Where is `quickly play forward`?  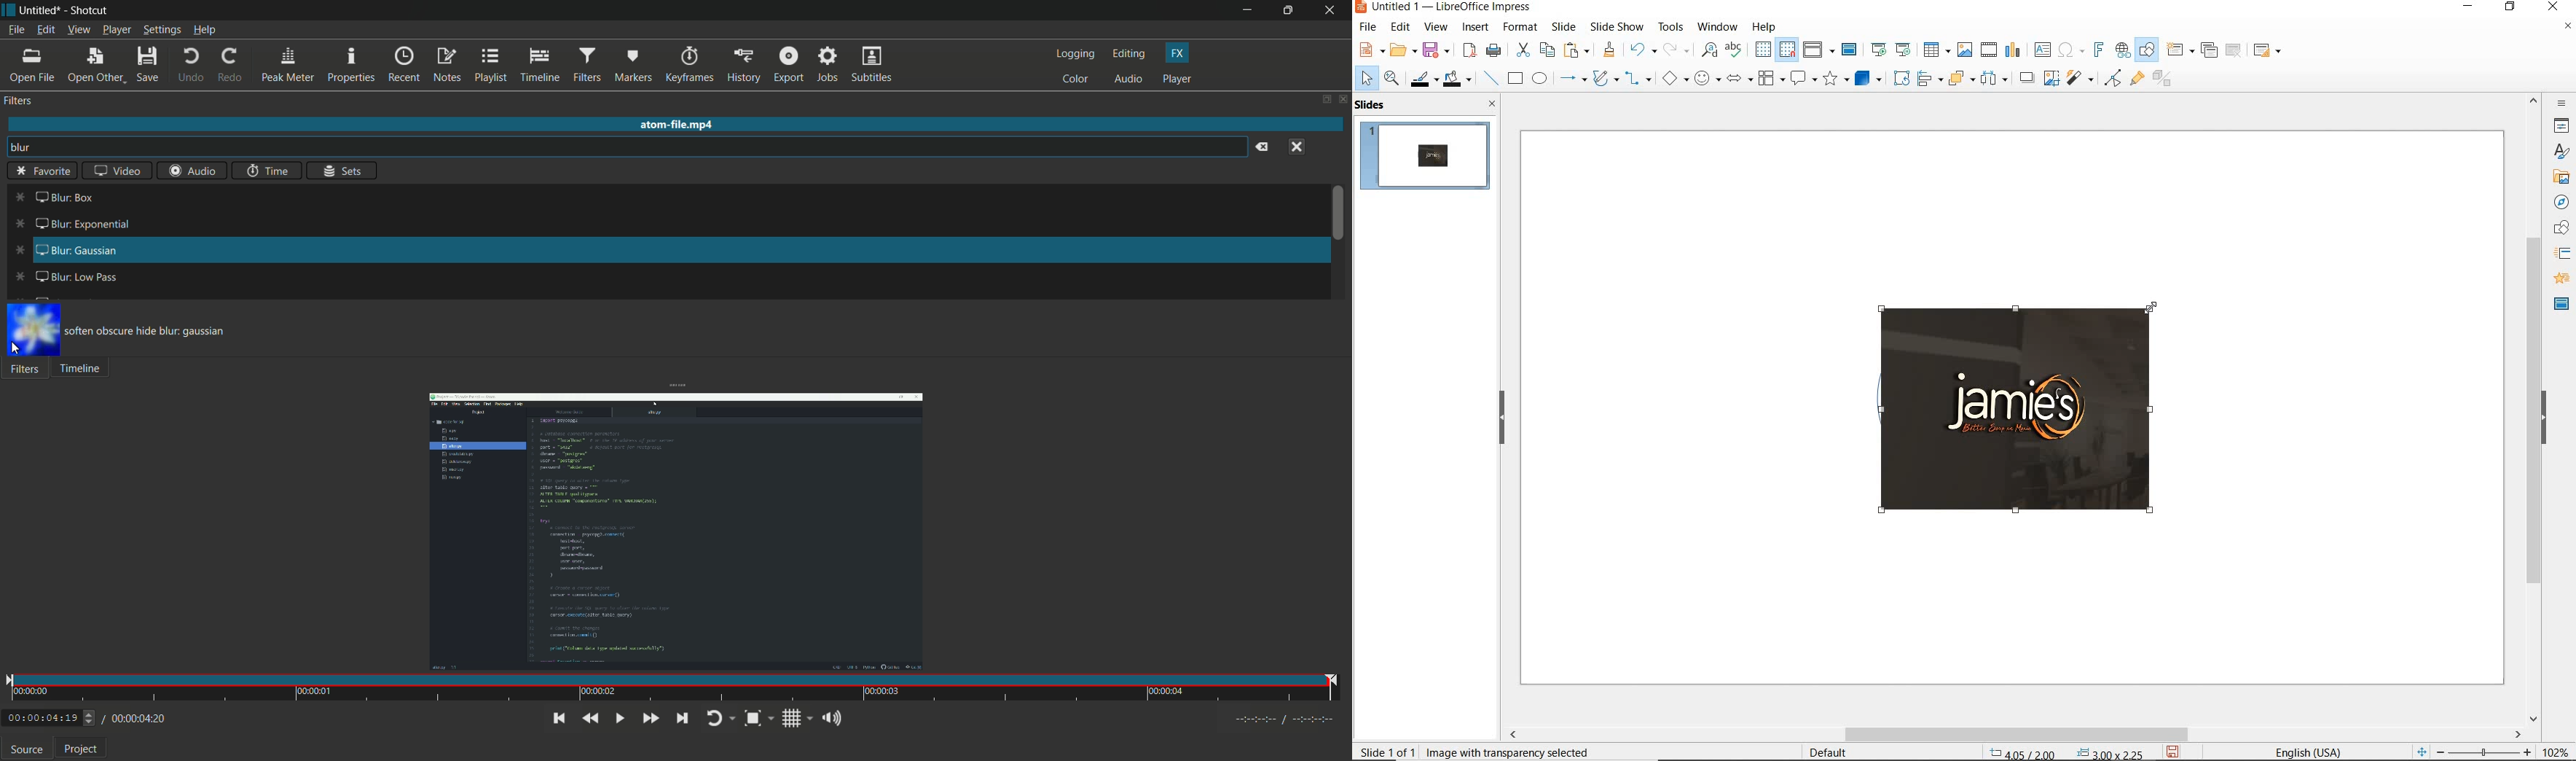 quickly play forward is located at coordinates (648, 719).